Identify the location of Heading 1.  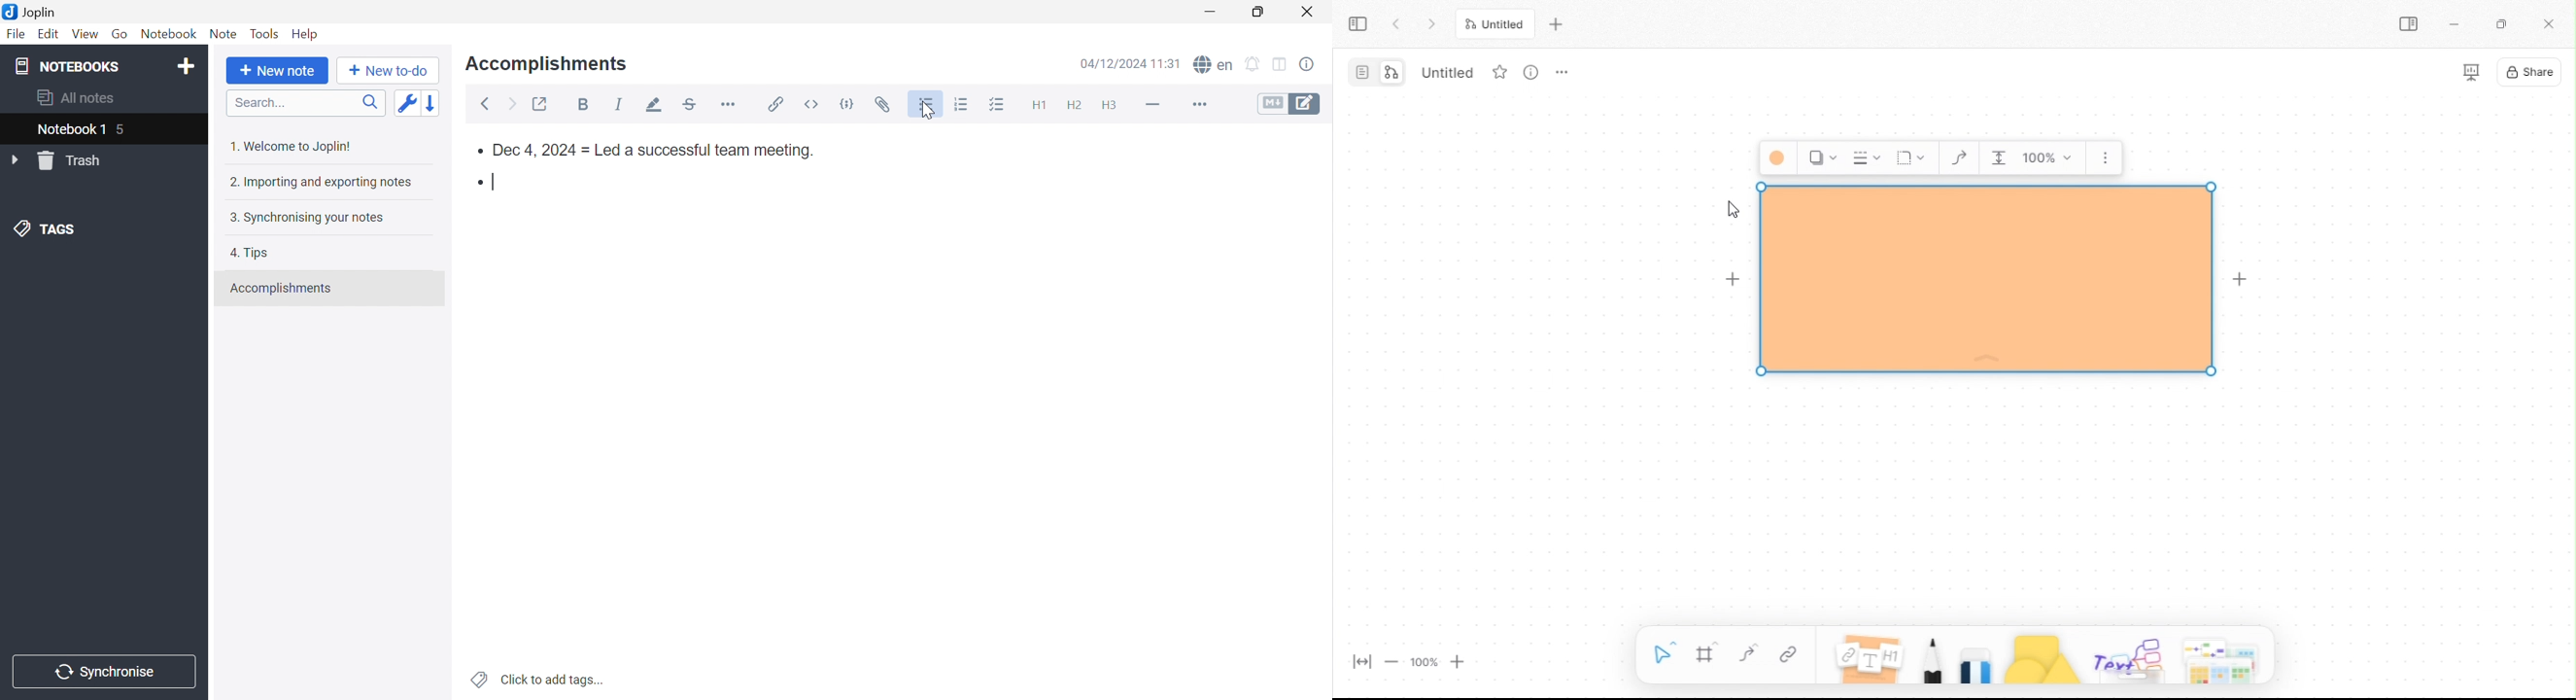
(1040, 106).